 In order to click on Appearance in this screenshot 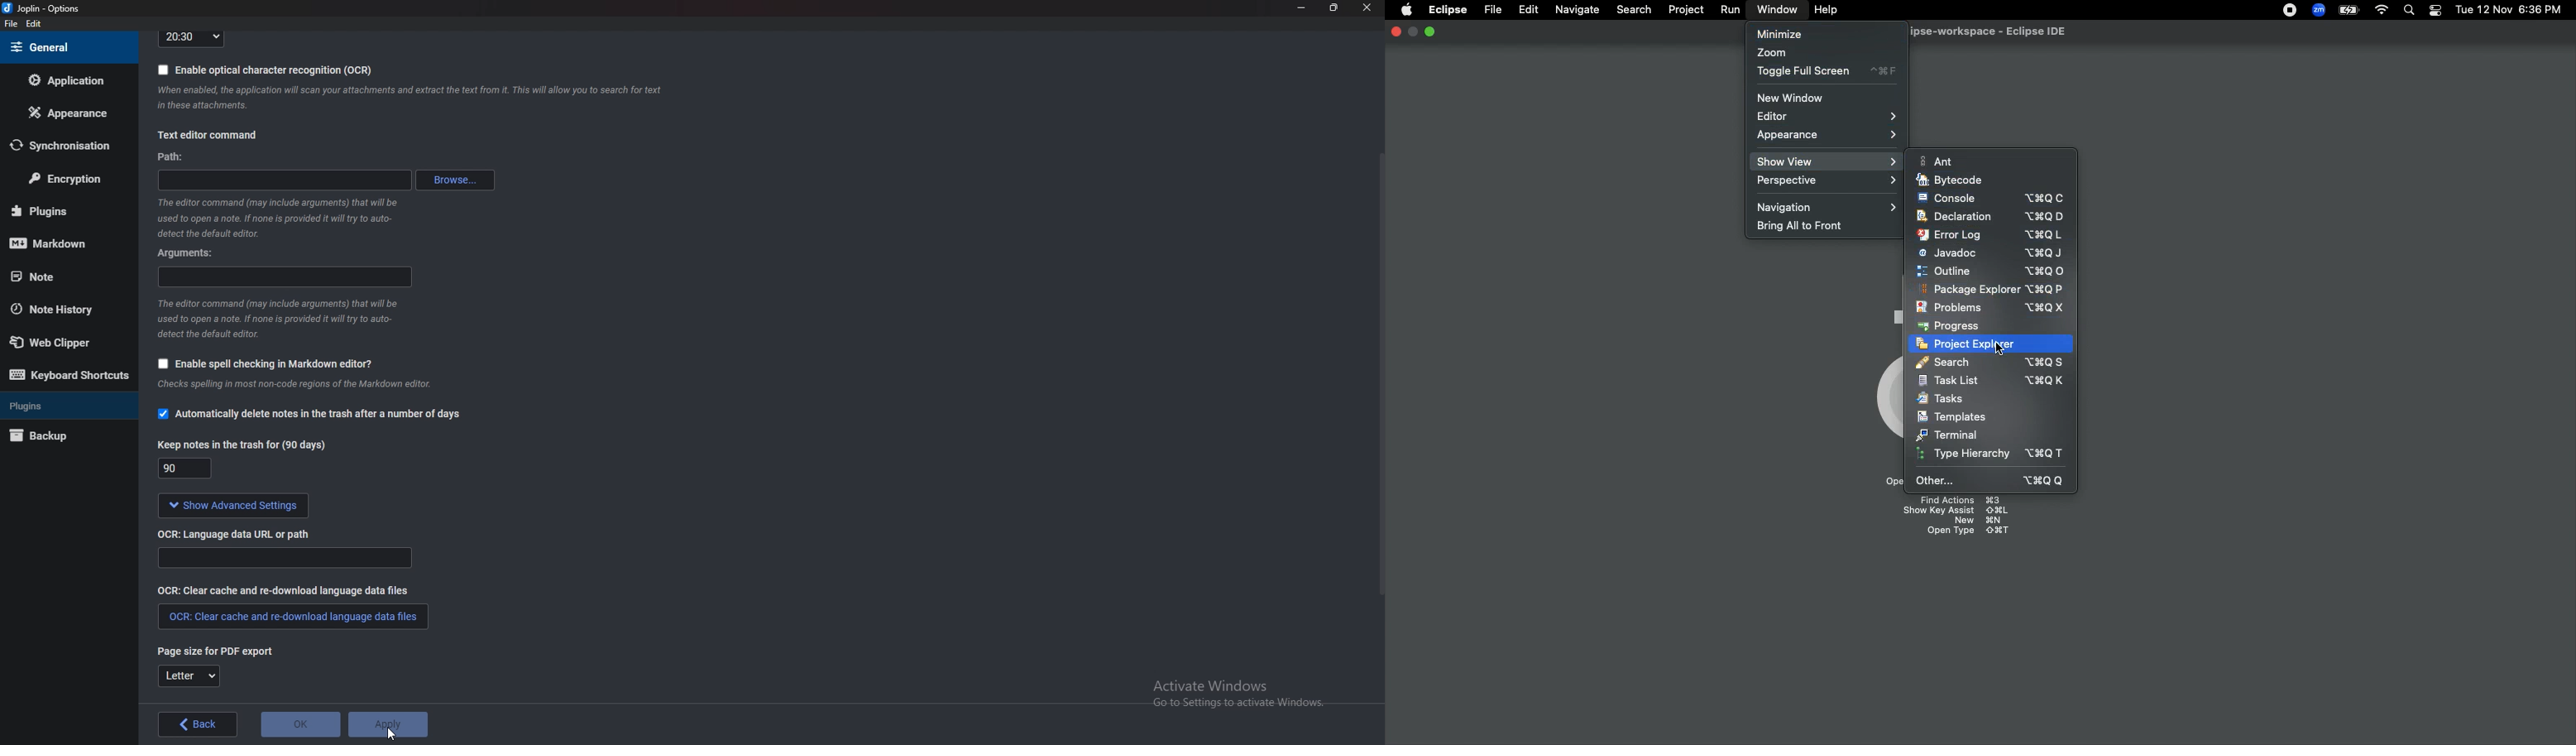, I will do `click(66, 113)`.